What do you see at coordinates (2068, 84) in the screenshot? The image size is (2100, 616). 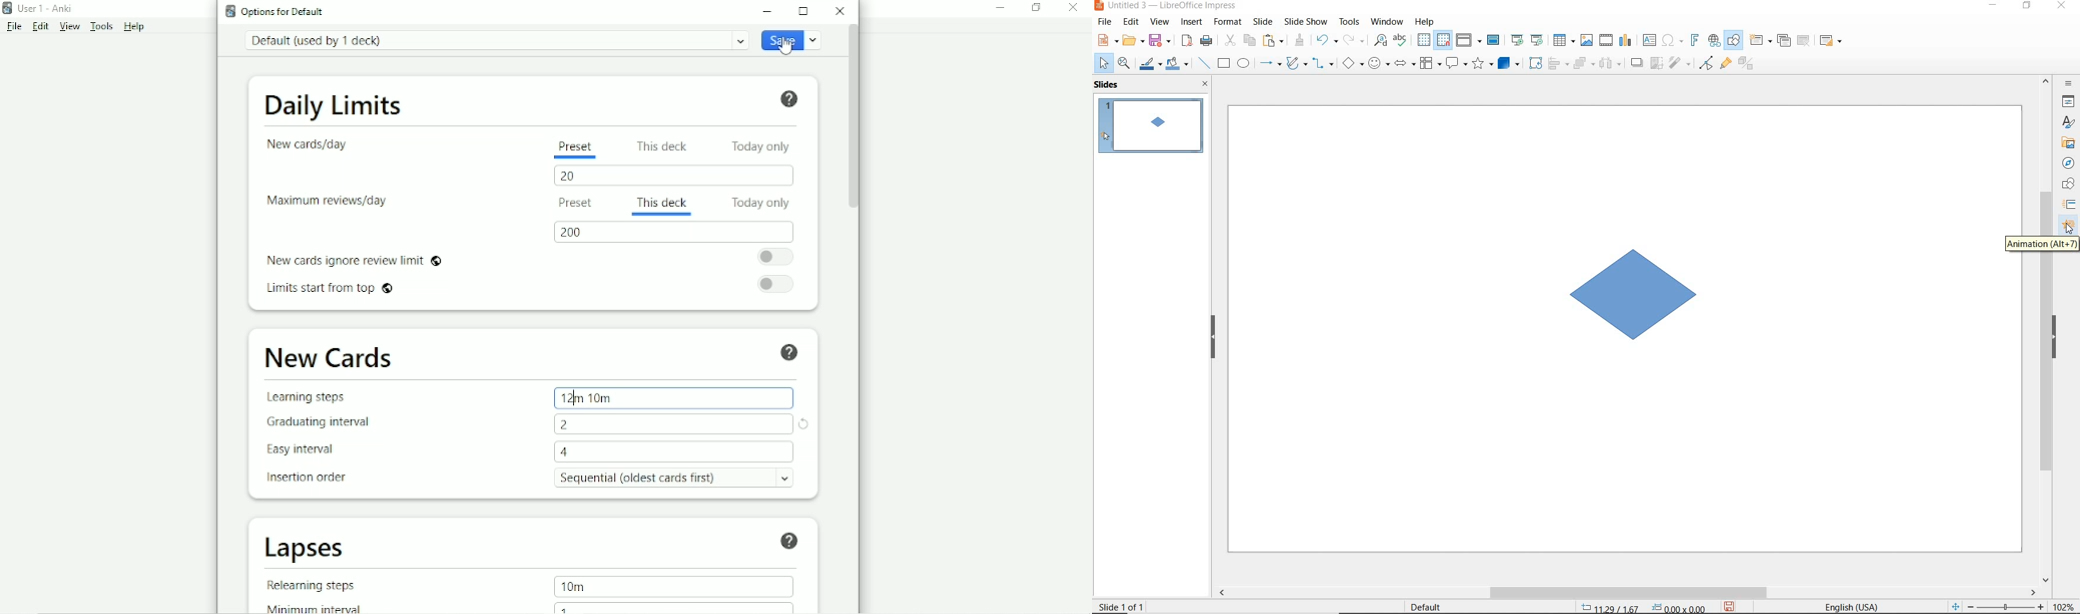 I see `sidebar settings` at bounding box center [2068, 84].